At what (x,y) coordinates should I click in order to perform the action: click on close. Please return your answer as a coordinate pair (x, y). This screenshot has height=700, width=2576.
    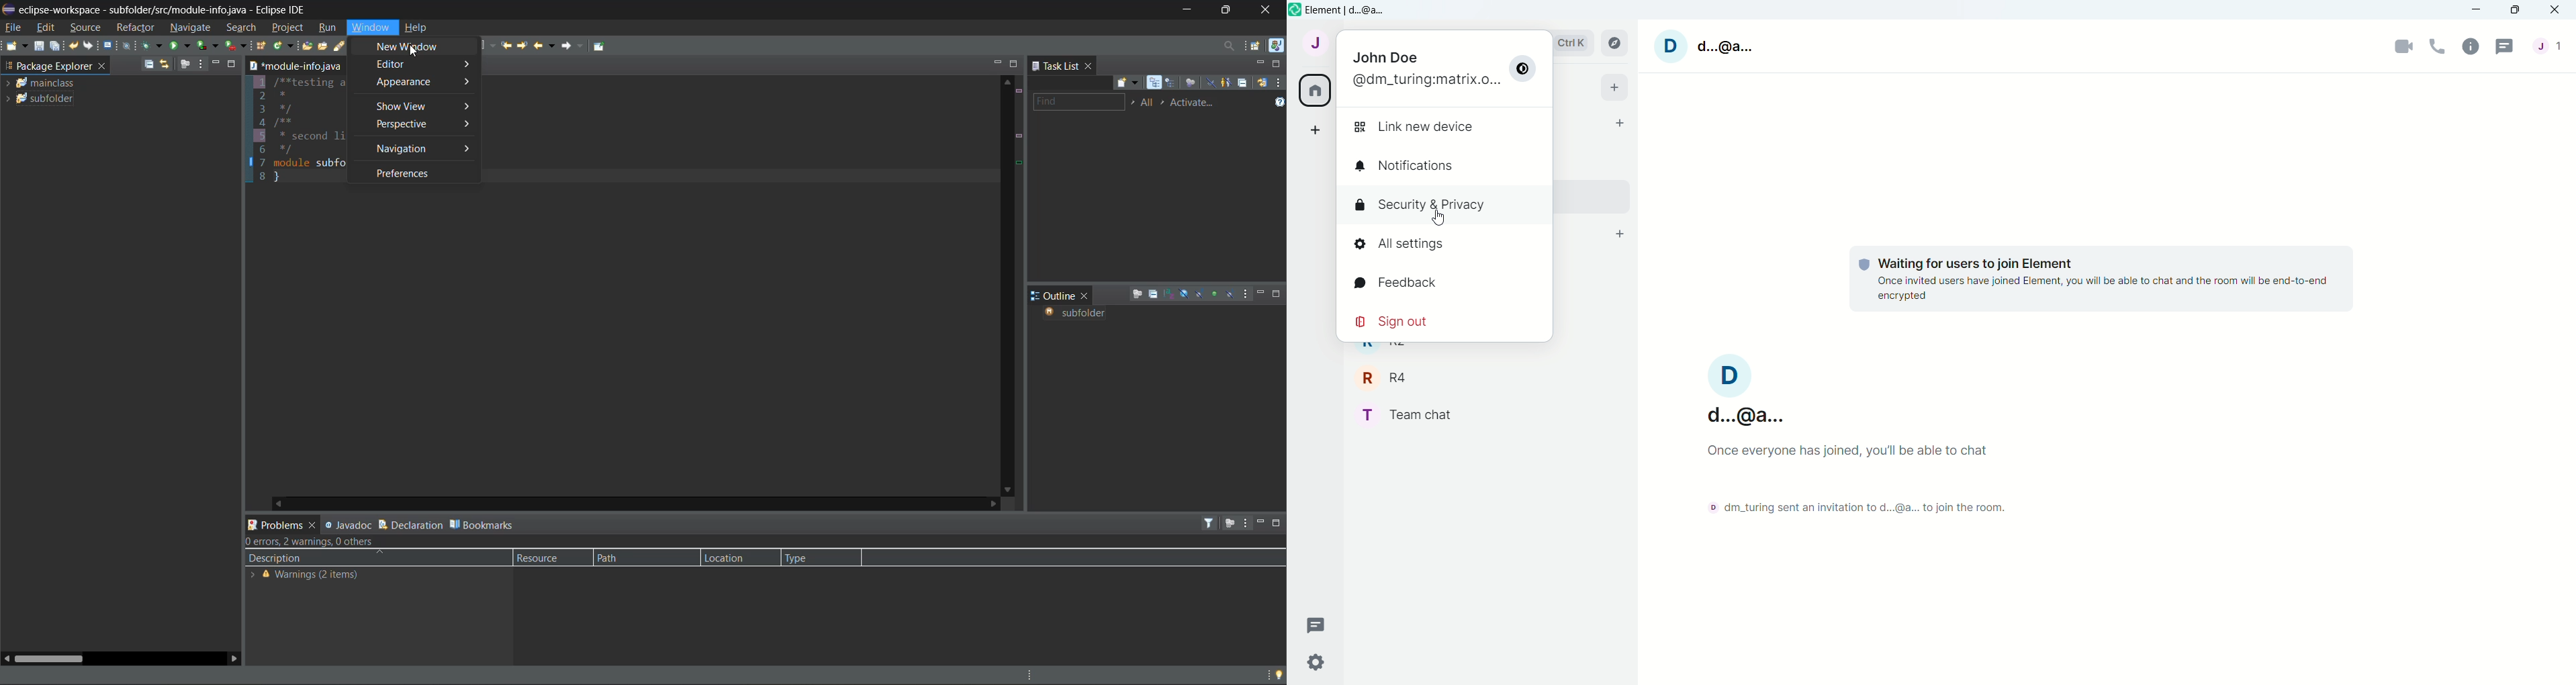
    Looking at the image, I should click on (101, 68).